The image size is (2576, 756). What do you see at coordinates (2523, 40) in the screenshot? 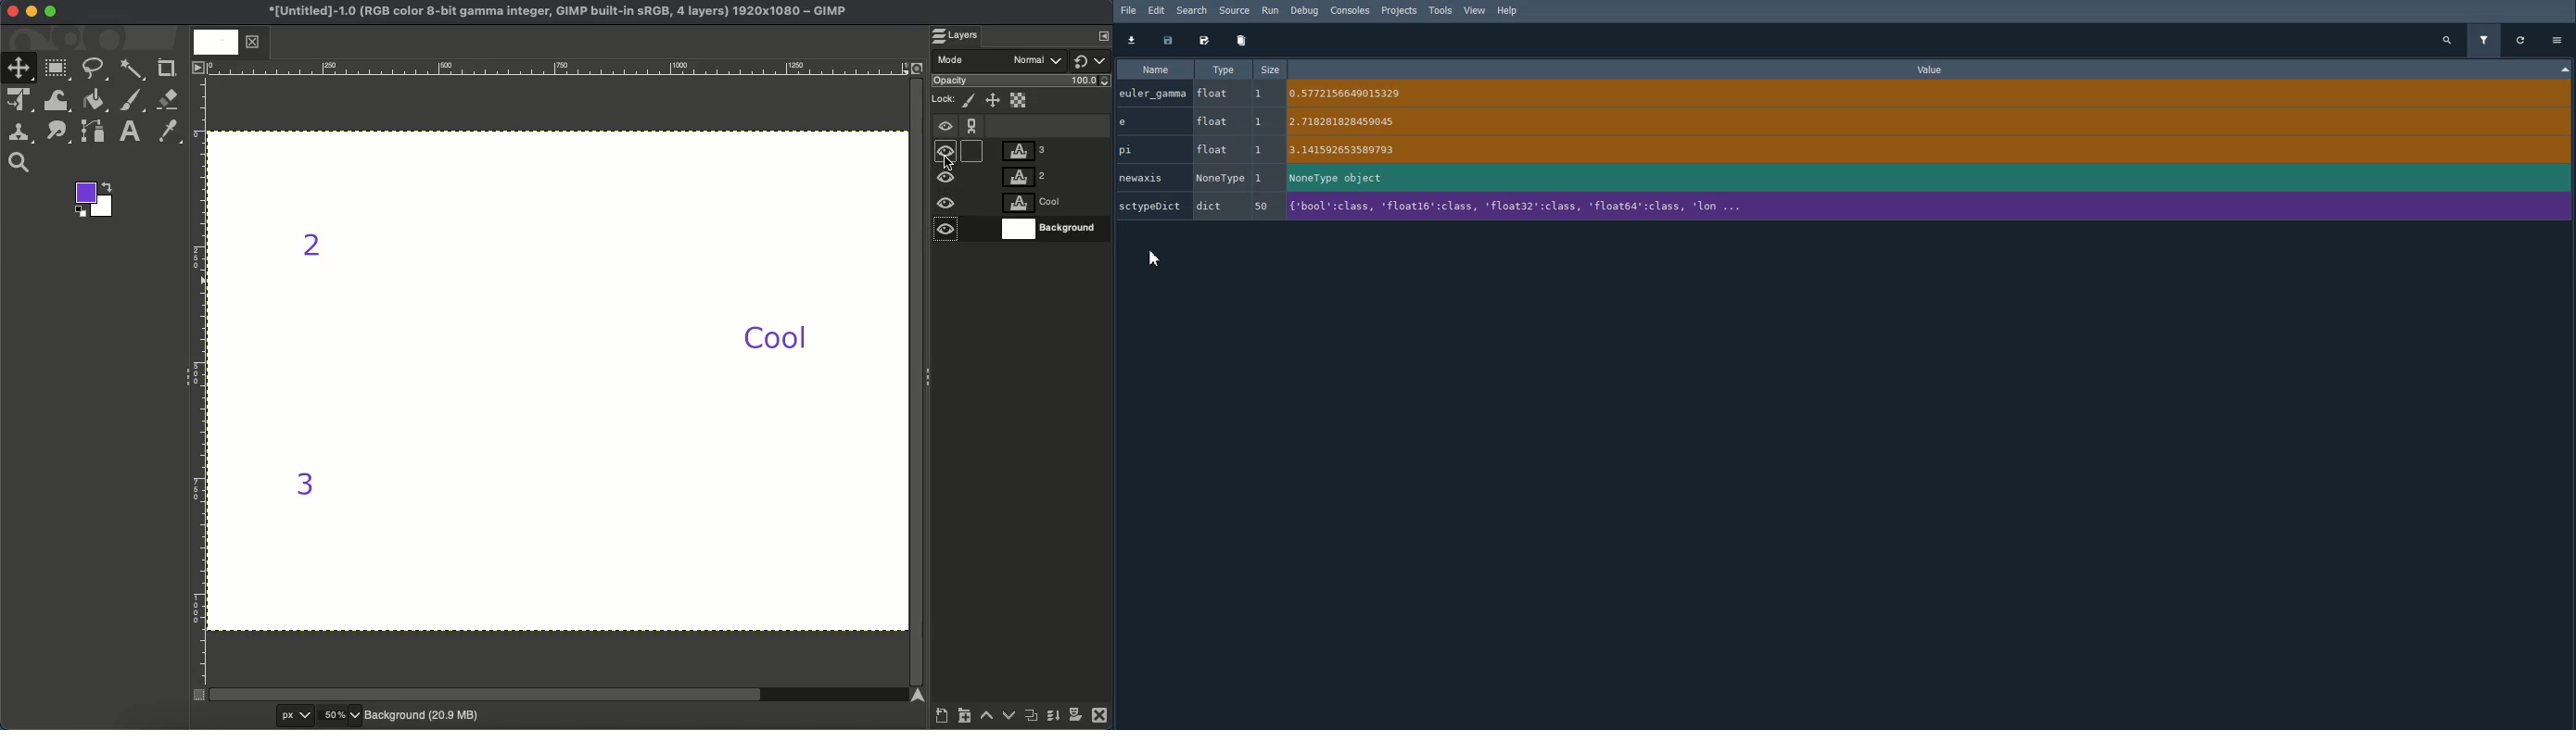
I see `Refresh all variables ` at bounding box center [2523, 40].